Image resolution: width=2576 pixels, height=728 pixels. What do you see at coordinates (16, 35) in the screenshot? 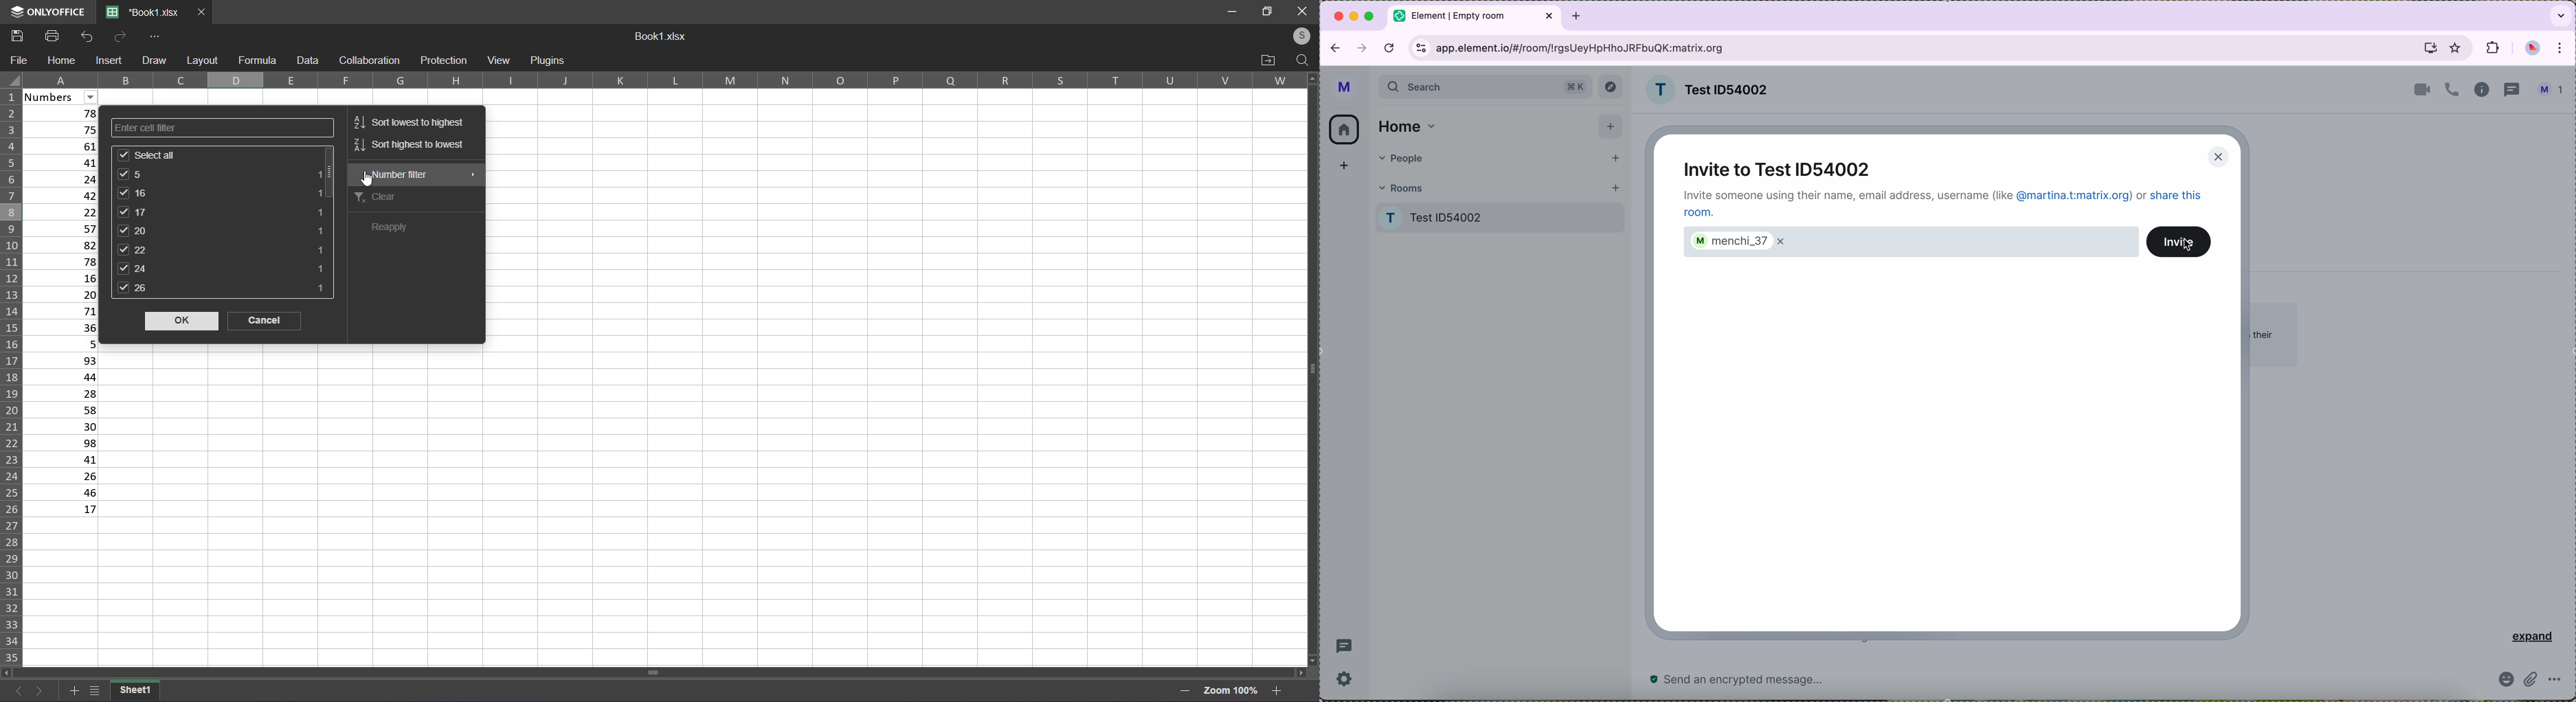
I see `save` at bounding box center [16, 35].